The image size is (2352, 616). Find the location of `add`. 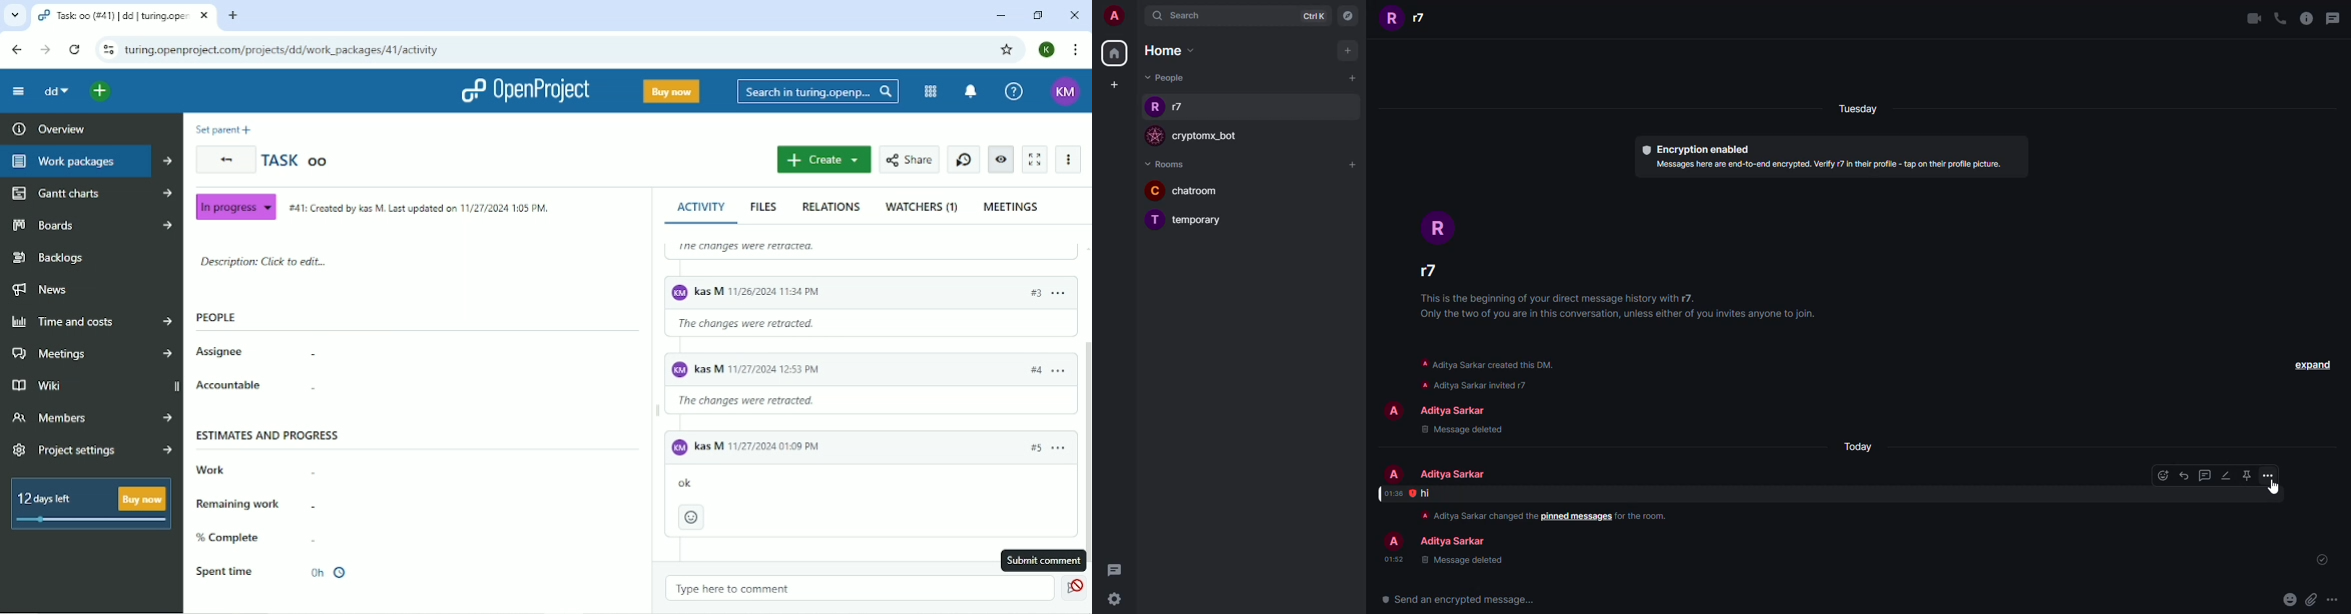

add is located at coordinates (1347, 49).